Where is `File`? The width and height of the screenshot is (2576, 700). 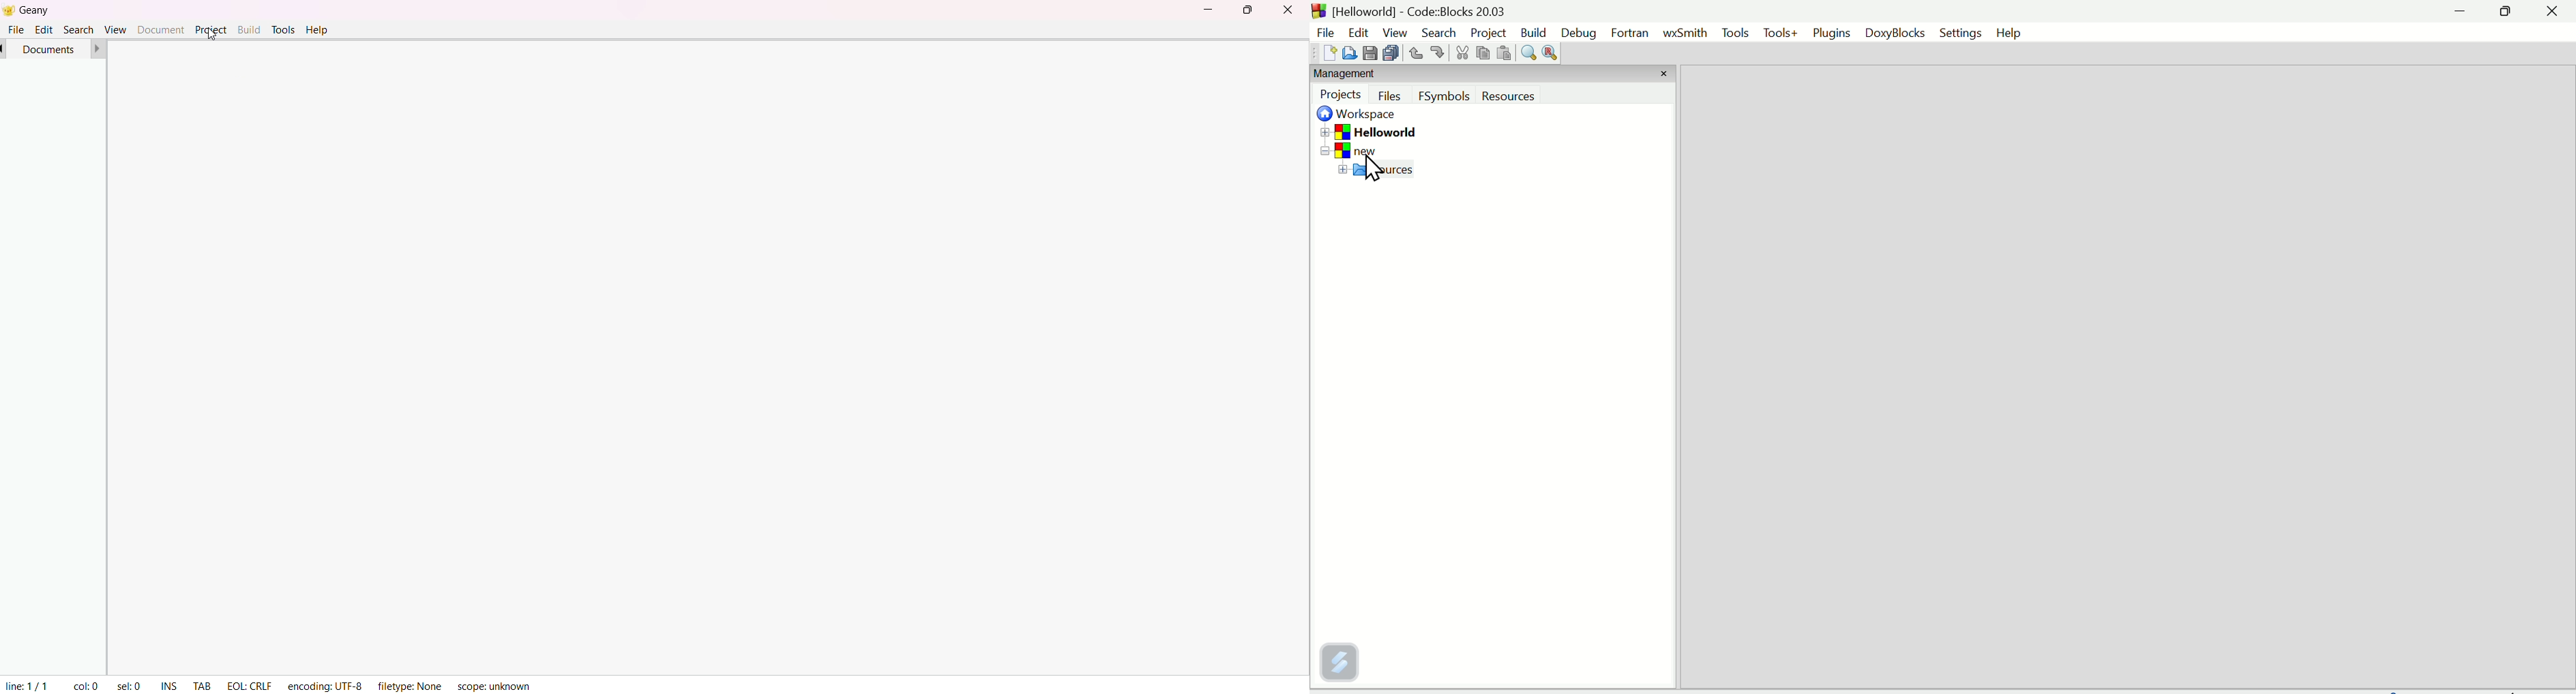
File is located at coordinates (1323, 31).